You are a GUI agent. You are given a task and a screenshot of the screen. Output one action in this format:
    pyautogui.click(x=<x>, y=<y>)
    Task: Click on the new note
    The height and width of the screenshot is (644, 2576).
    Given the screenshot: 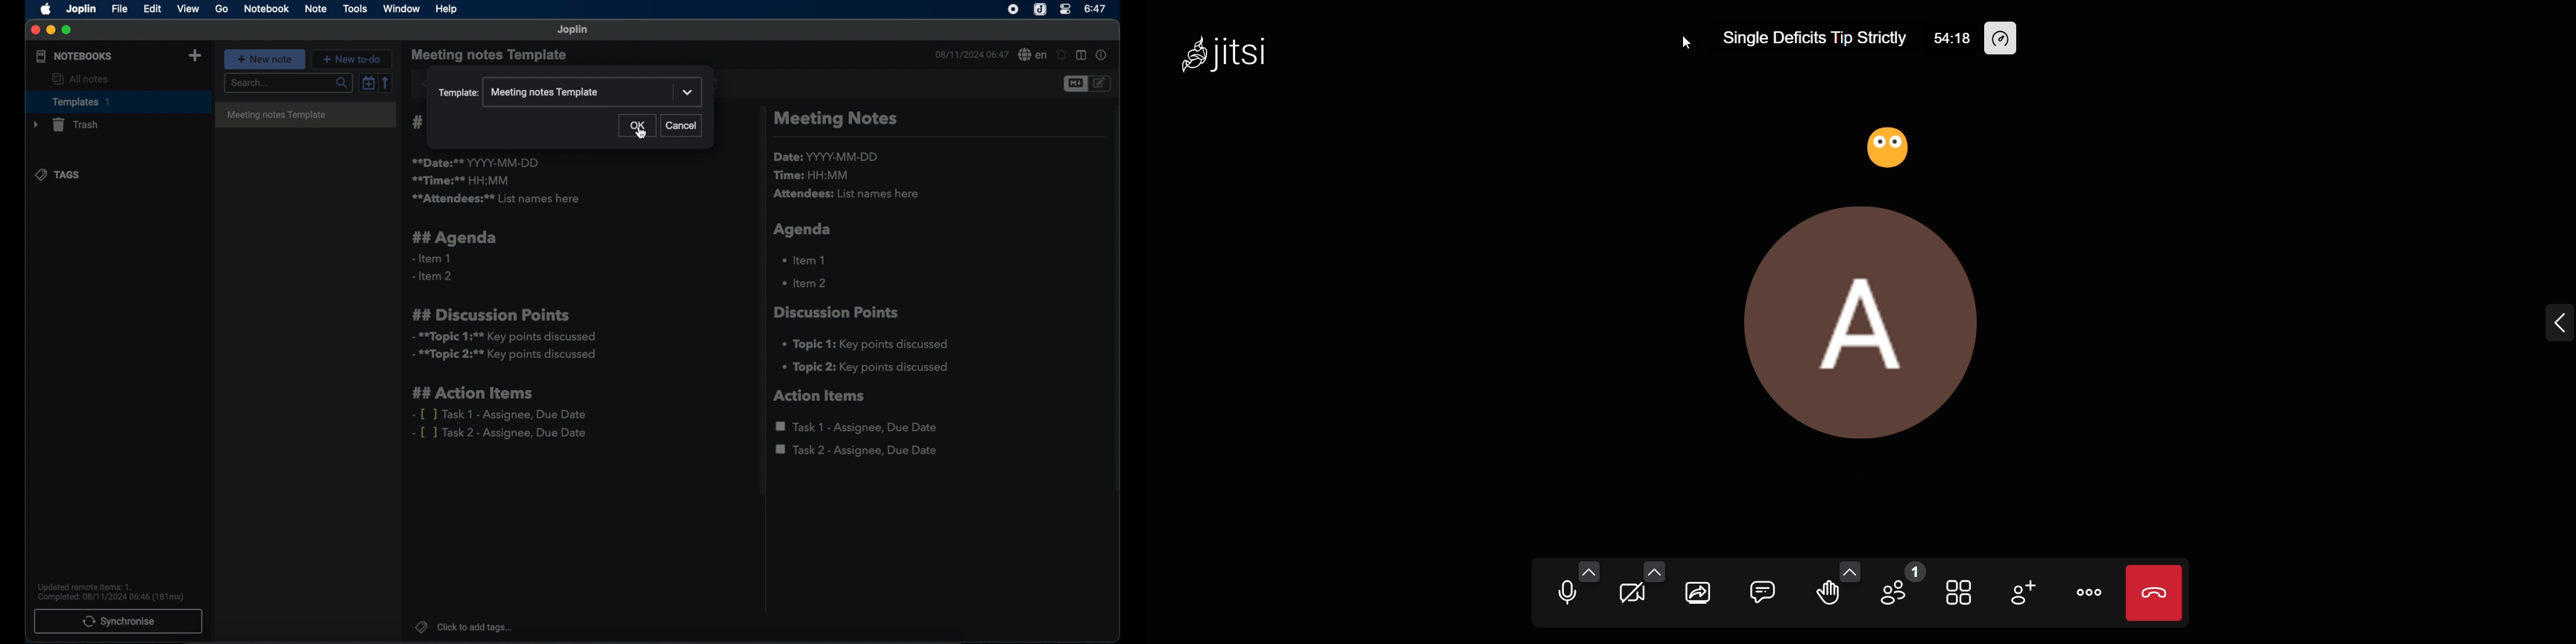 What is the action you would take?
    pyautogui.click(x=265, y=59)
    